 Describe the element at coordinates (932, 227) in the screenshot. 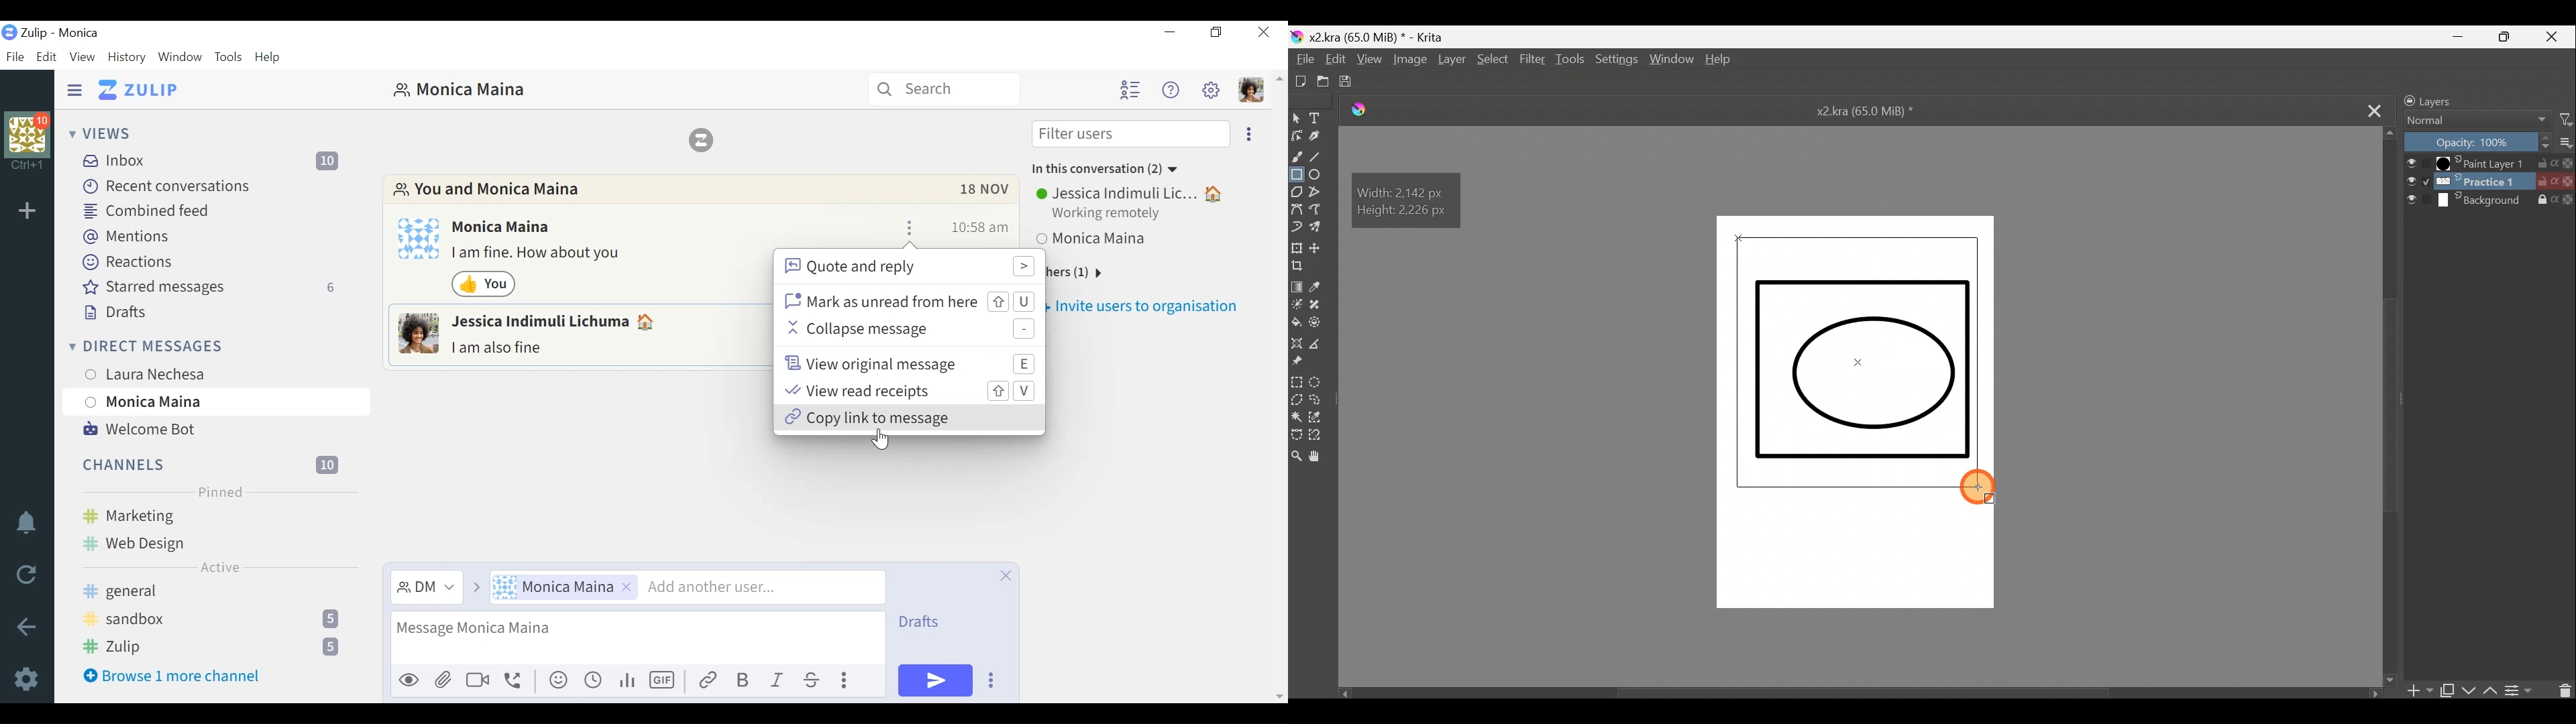

I see `Toggle favorites` at that location.